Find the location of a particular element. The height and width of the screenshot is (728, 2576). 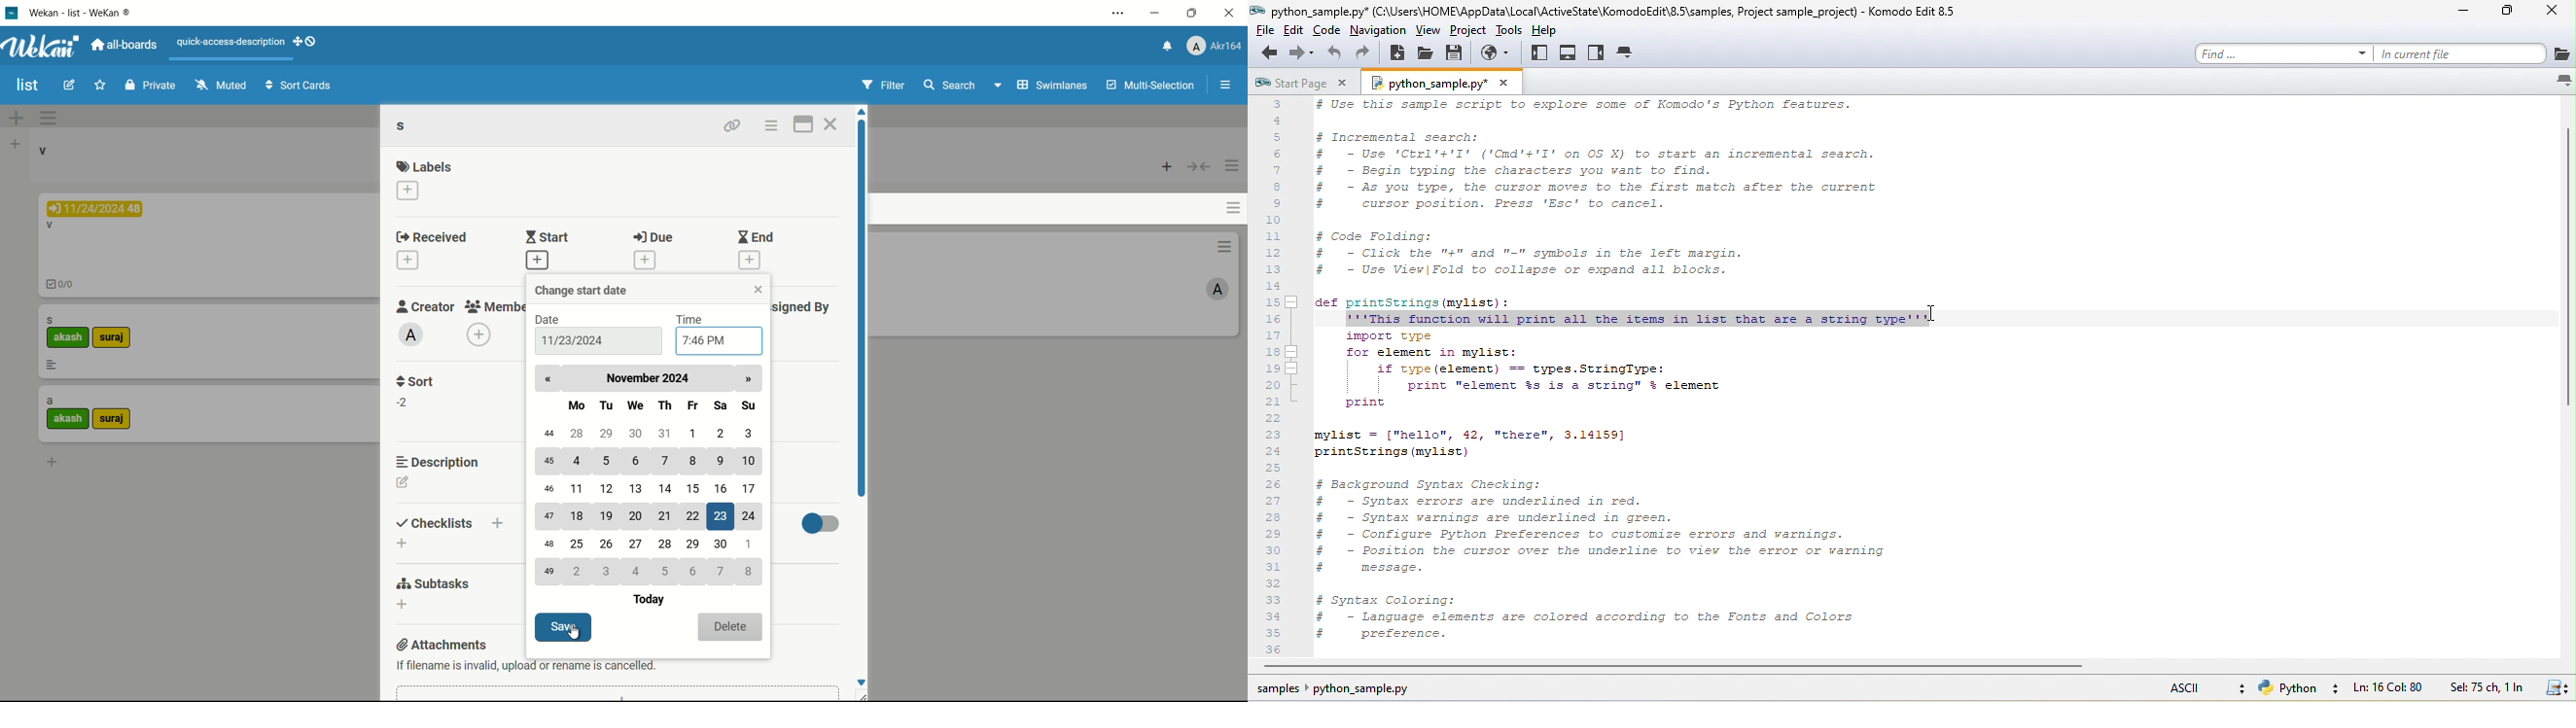

received is located at coordinates (435, 238).